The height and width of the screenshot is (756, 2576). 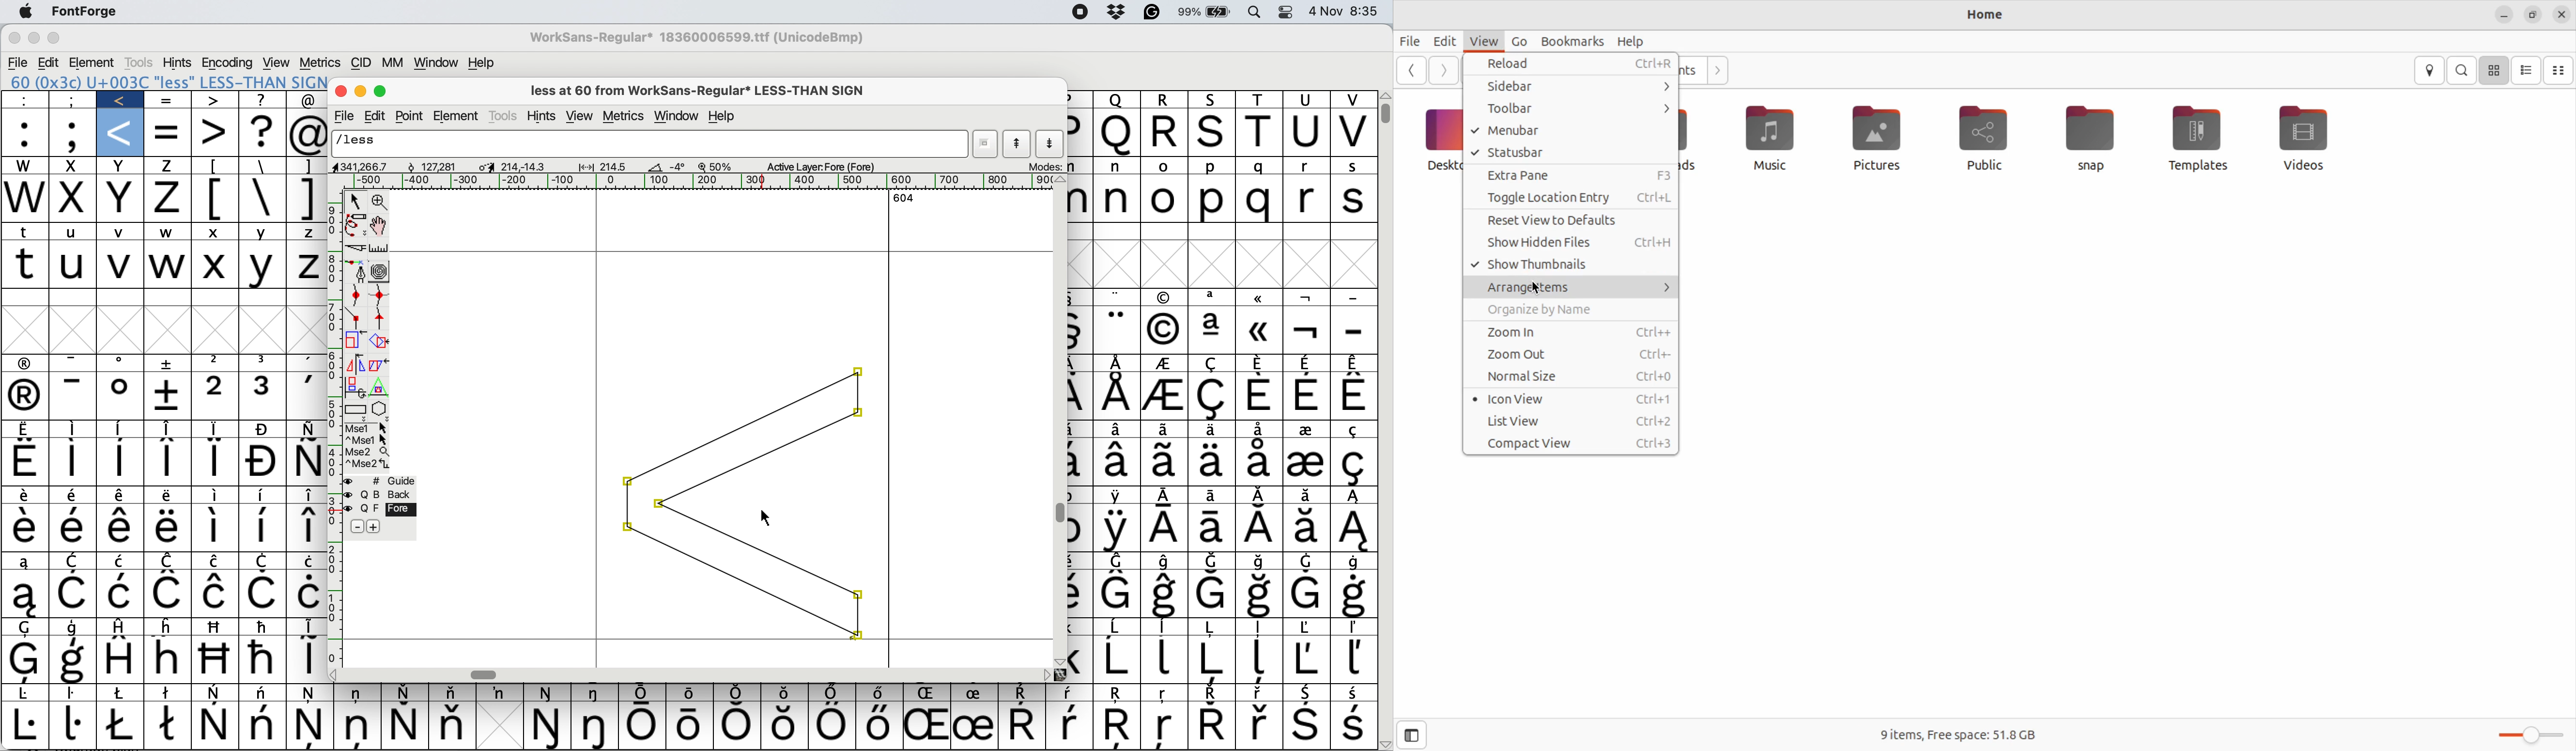 What do you see at coordinates (262, 165) in the screenshot?
I see `\` at bounding box center [262, 165].